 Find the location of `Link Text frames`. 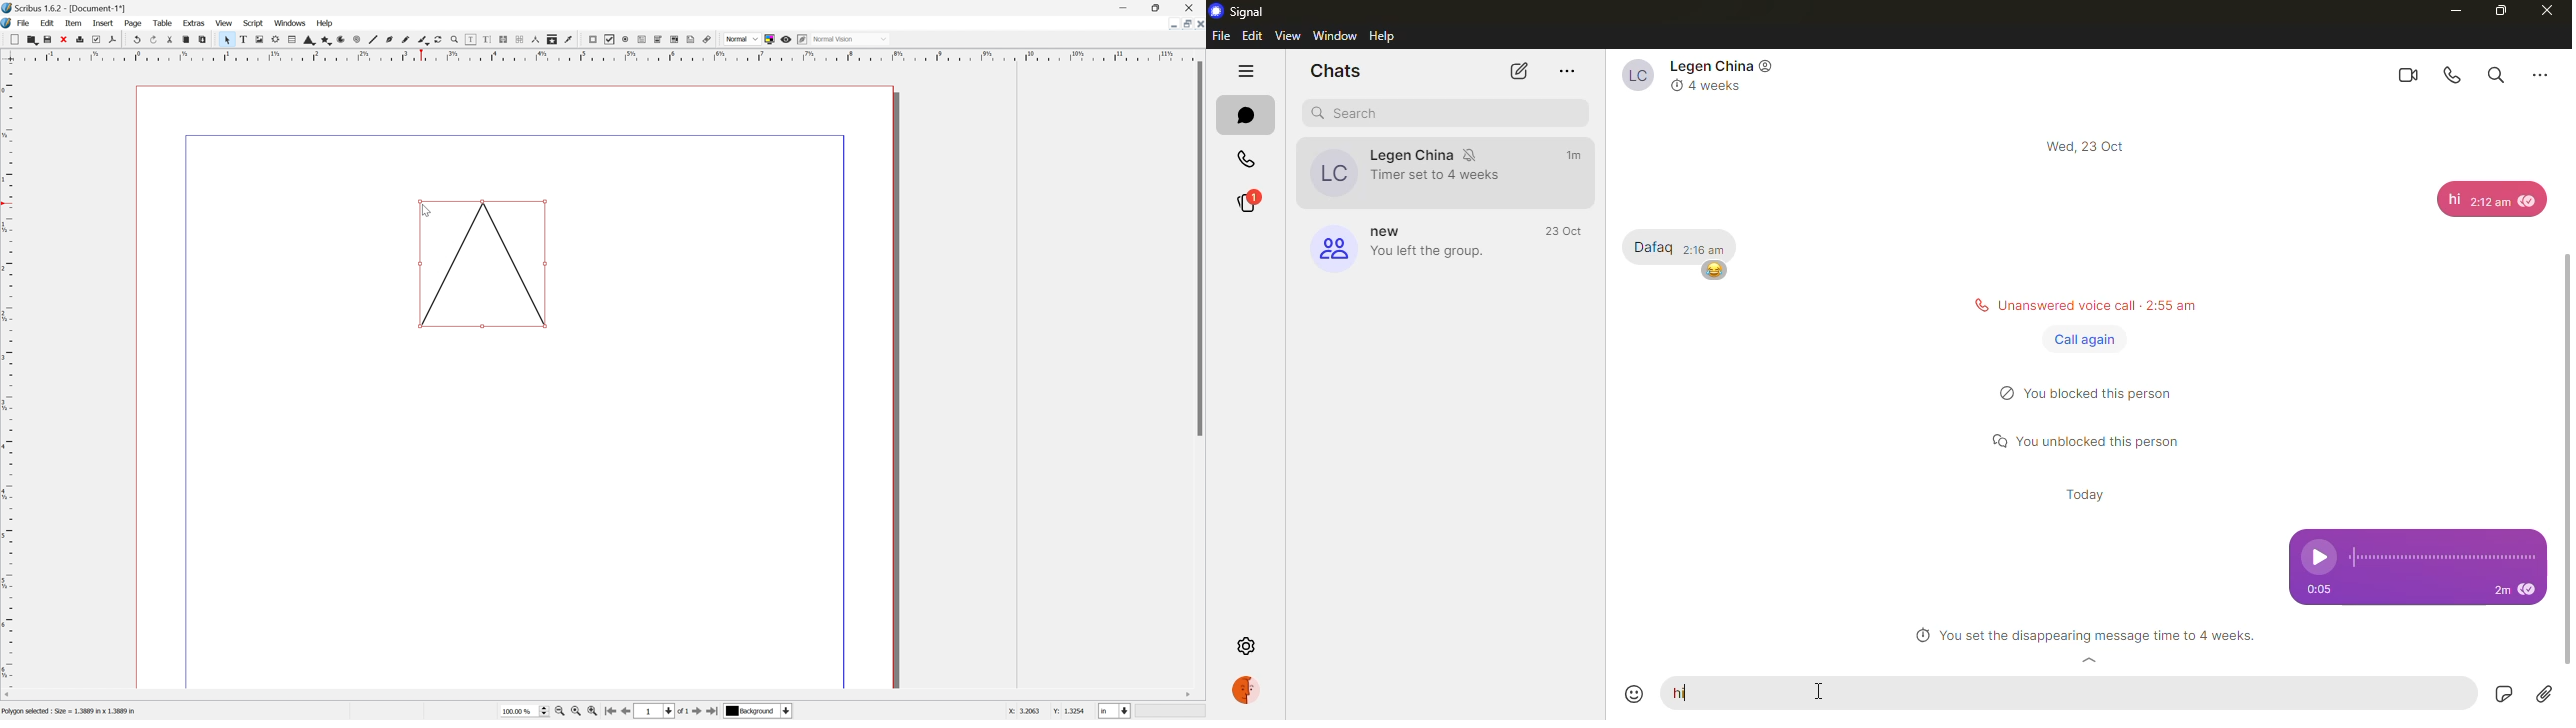

Link Text frames is located at coordinates (501, 39).